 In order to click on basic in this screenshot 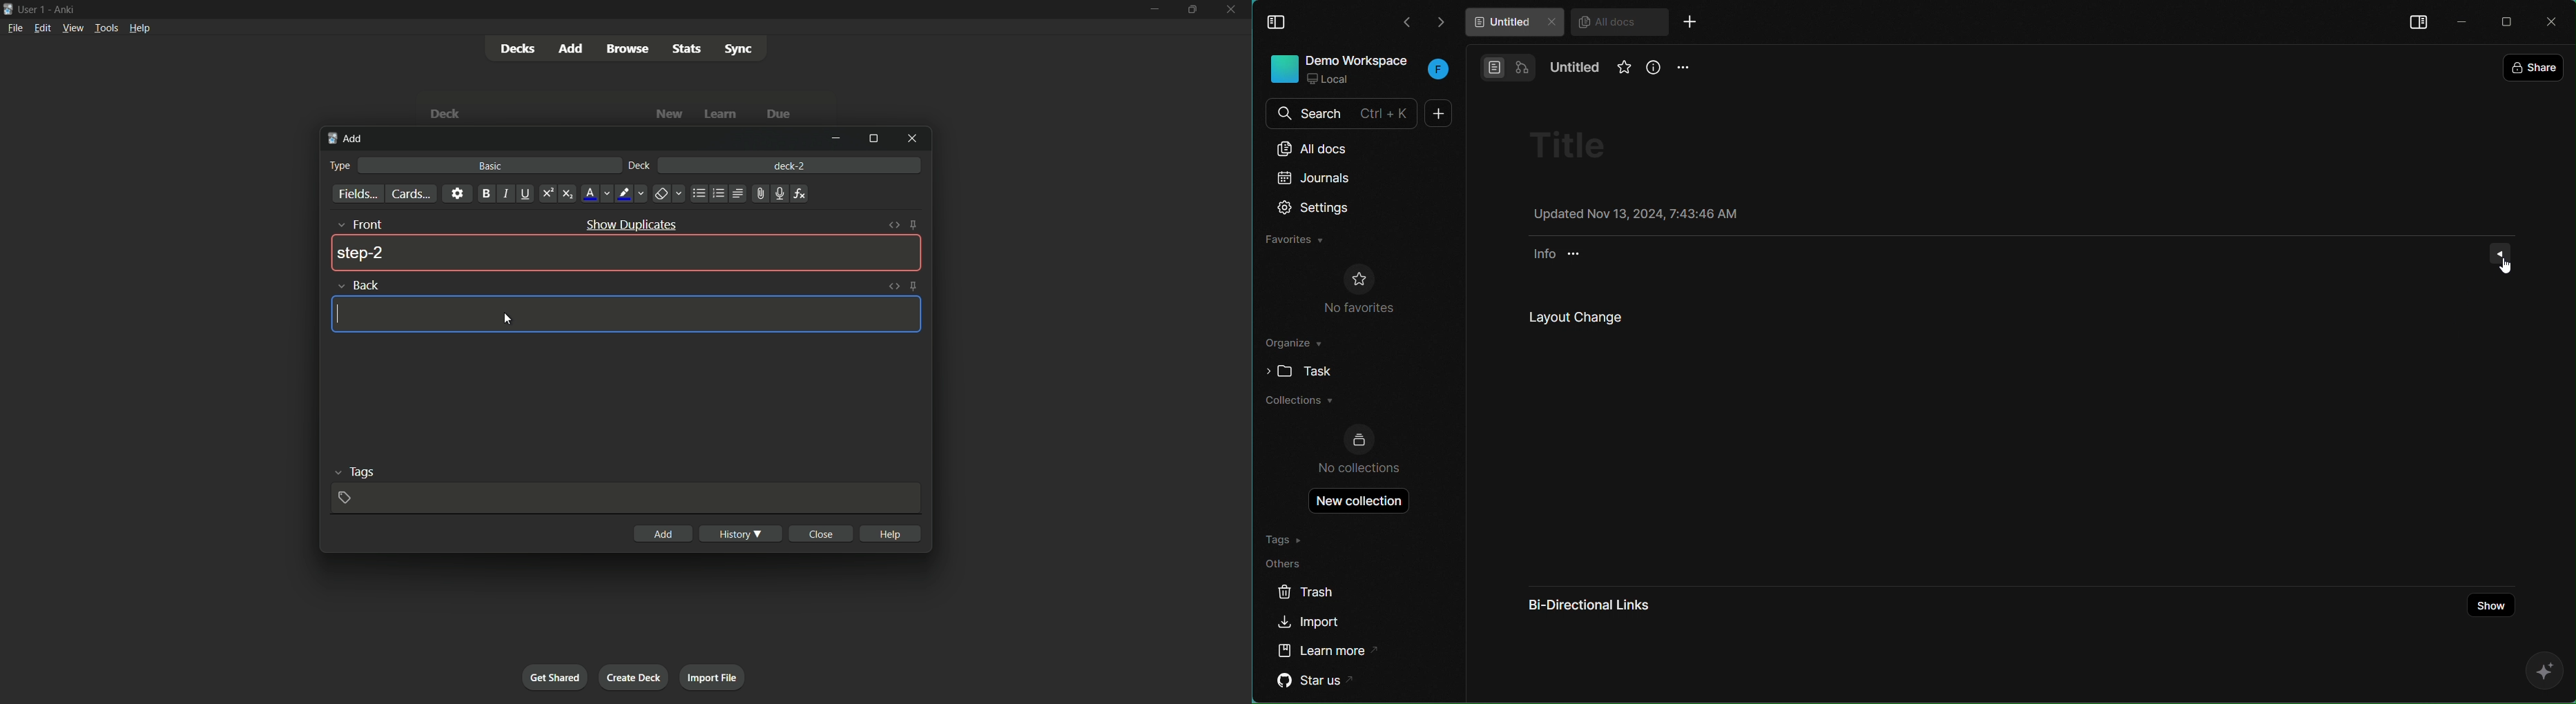, I will do `click(490, 166)`.